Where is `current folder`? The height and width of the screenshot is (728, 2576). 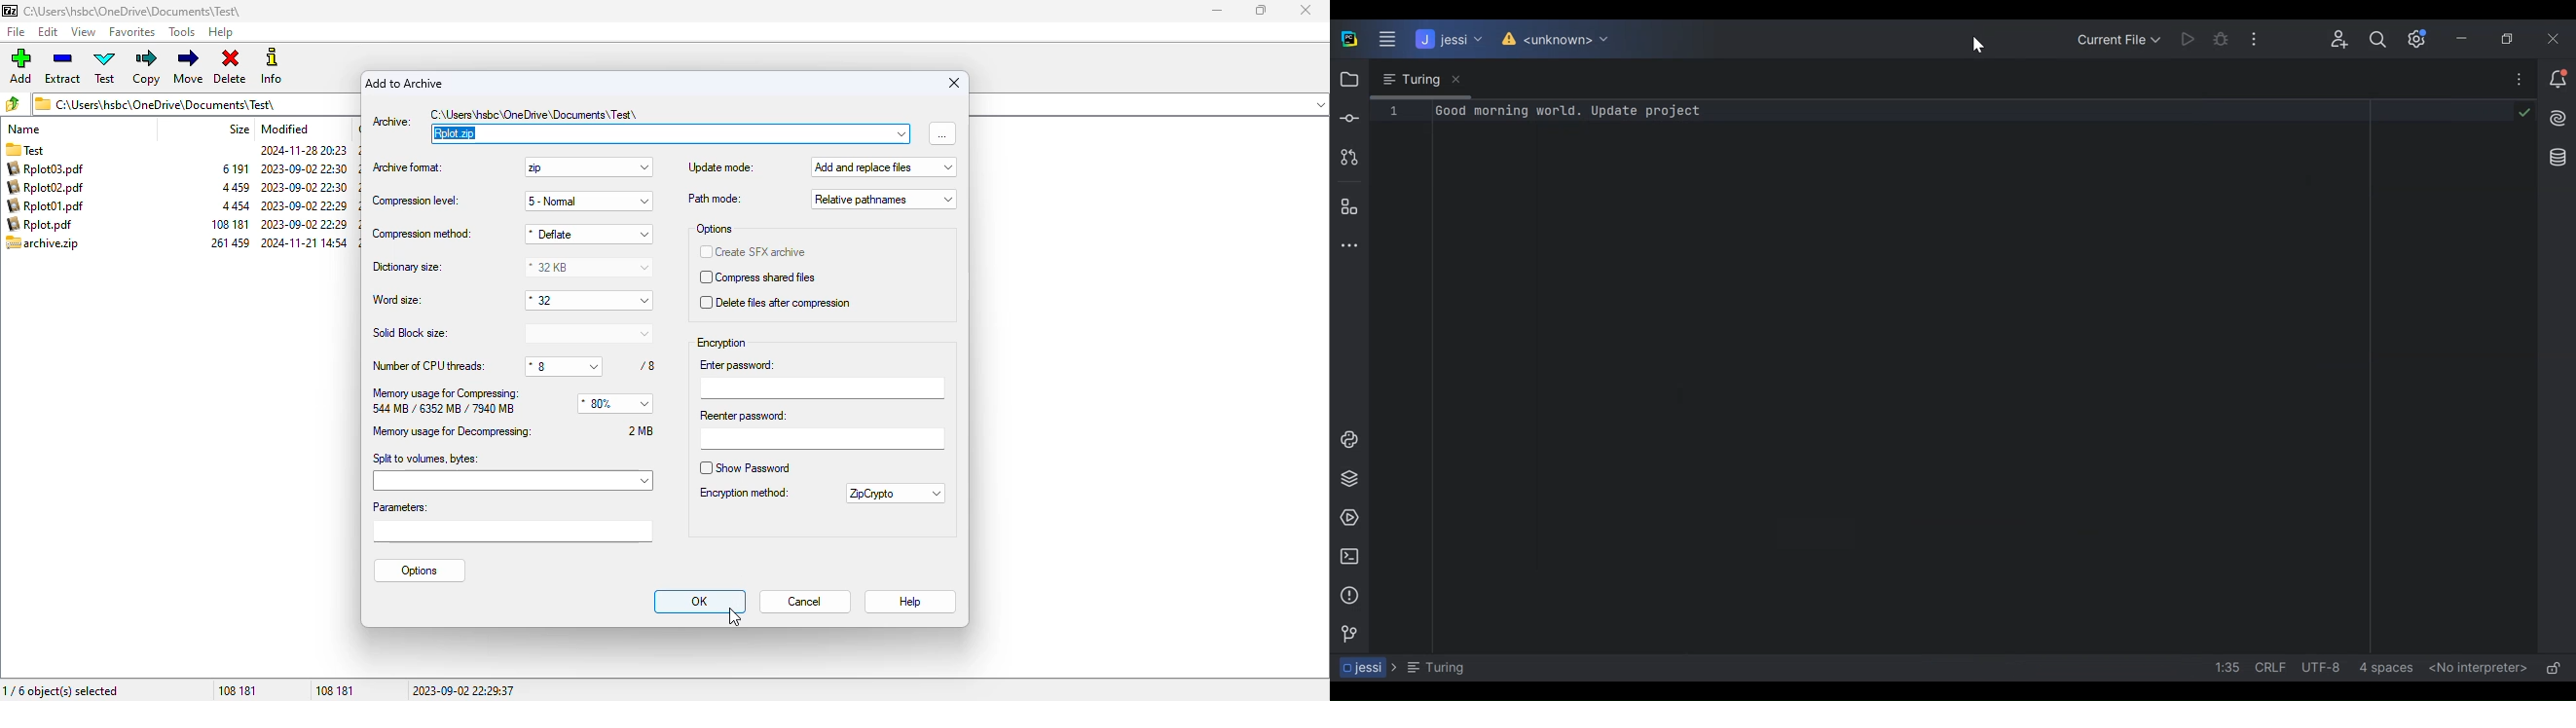
current folder is located at coordinates (195, 103).